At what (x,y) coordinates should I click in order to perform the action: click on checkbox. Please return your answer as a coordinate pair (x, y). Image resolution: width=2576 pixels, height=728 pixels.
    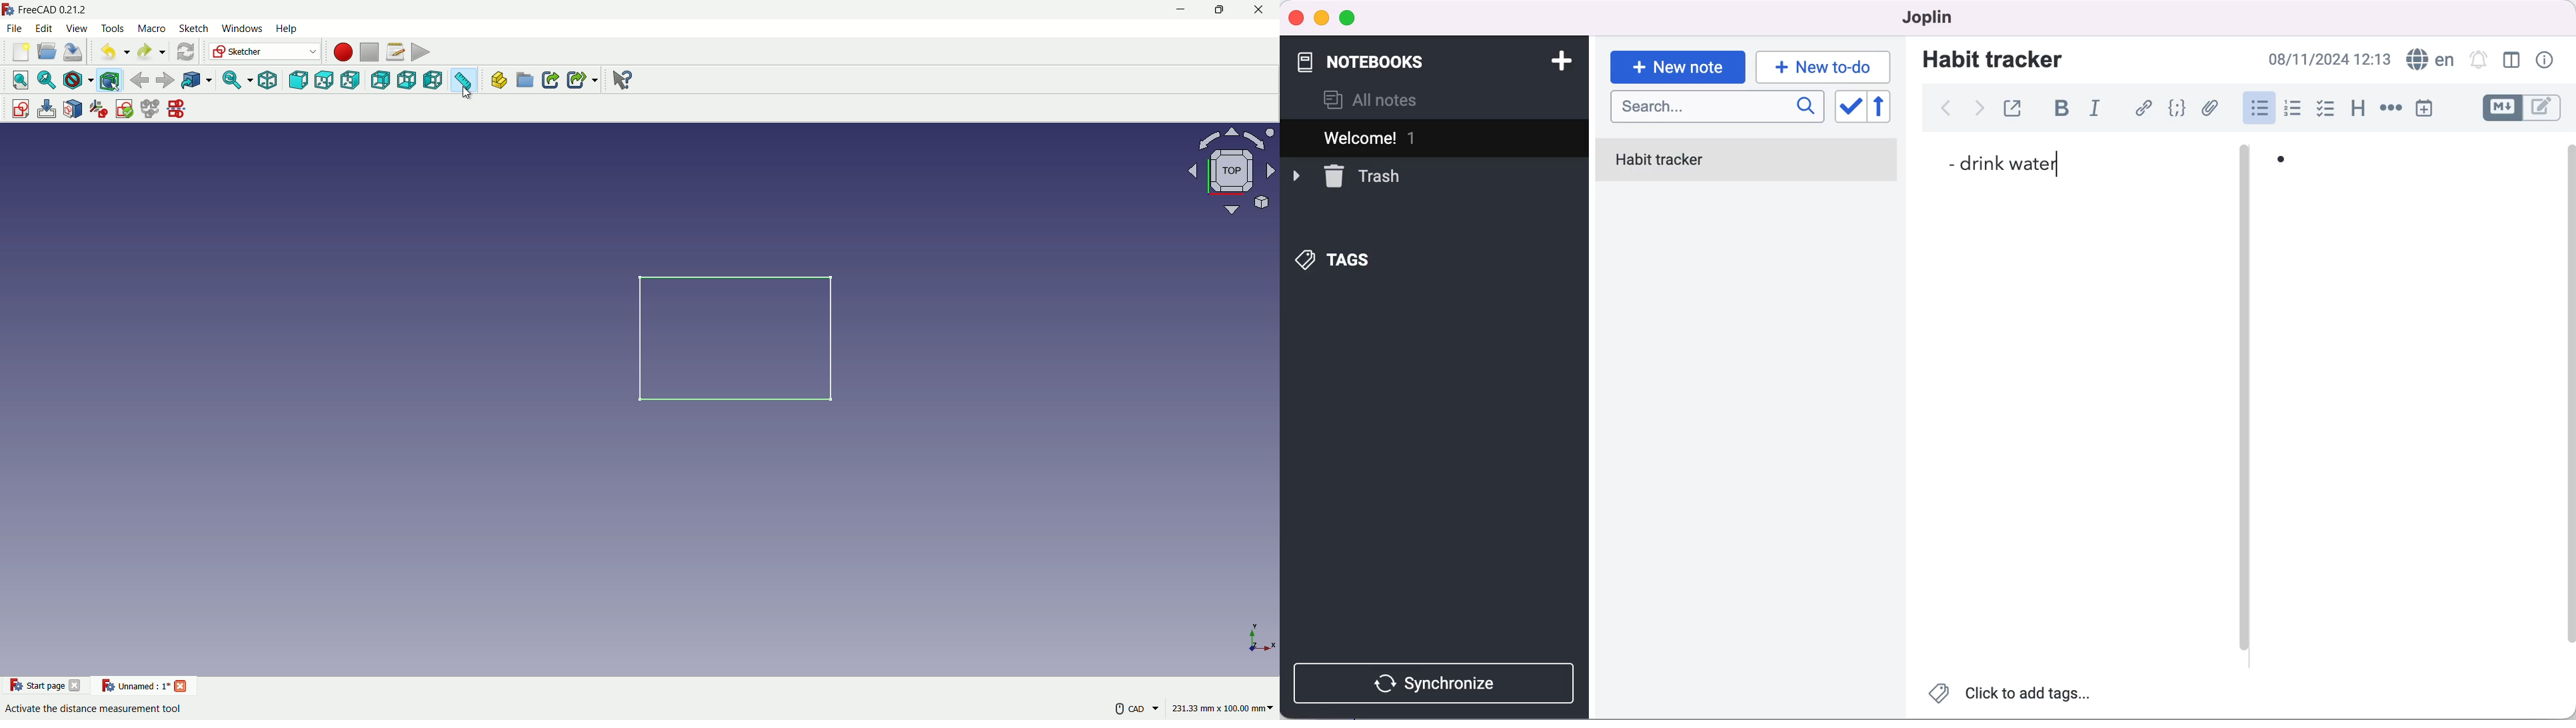
    Looking at the image, I should click on (2326, 110).